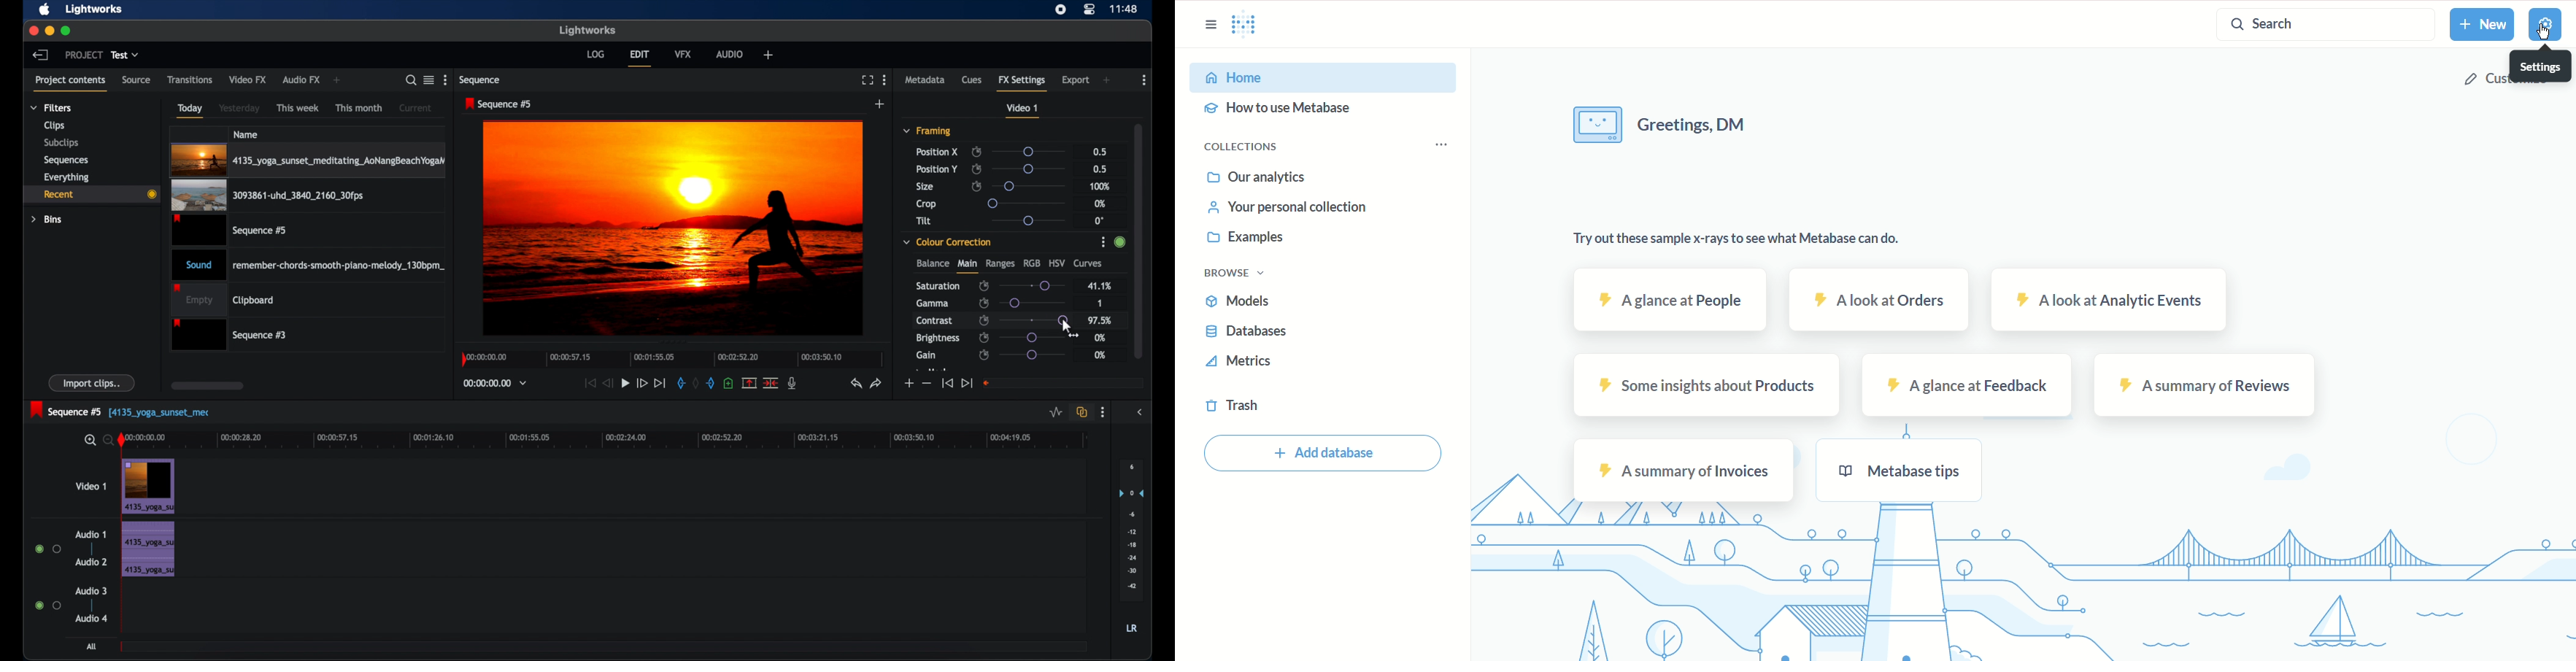 This screenshot has height=672, width=2576. What do you see at coordinates (1099, 285) in the screenshot?
I see `41.1%` at bounding box center [1099, 285].